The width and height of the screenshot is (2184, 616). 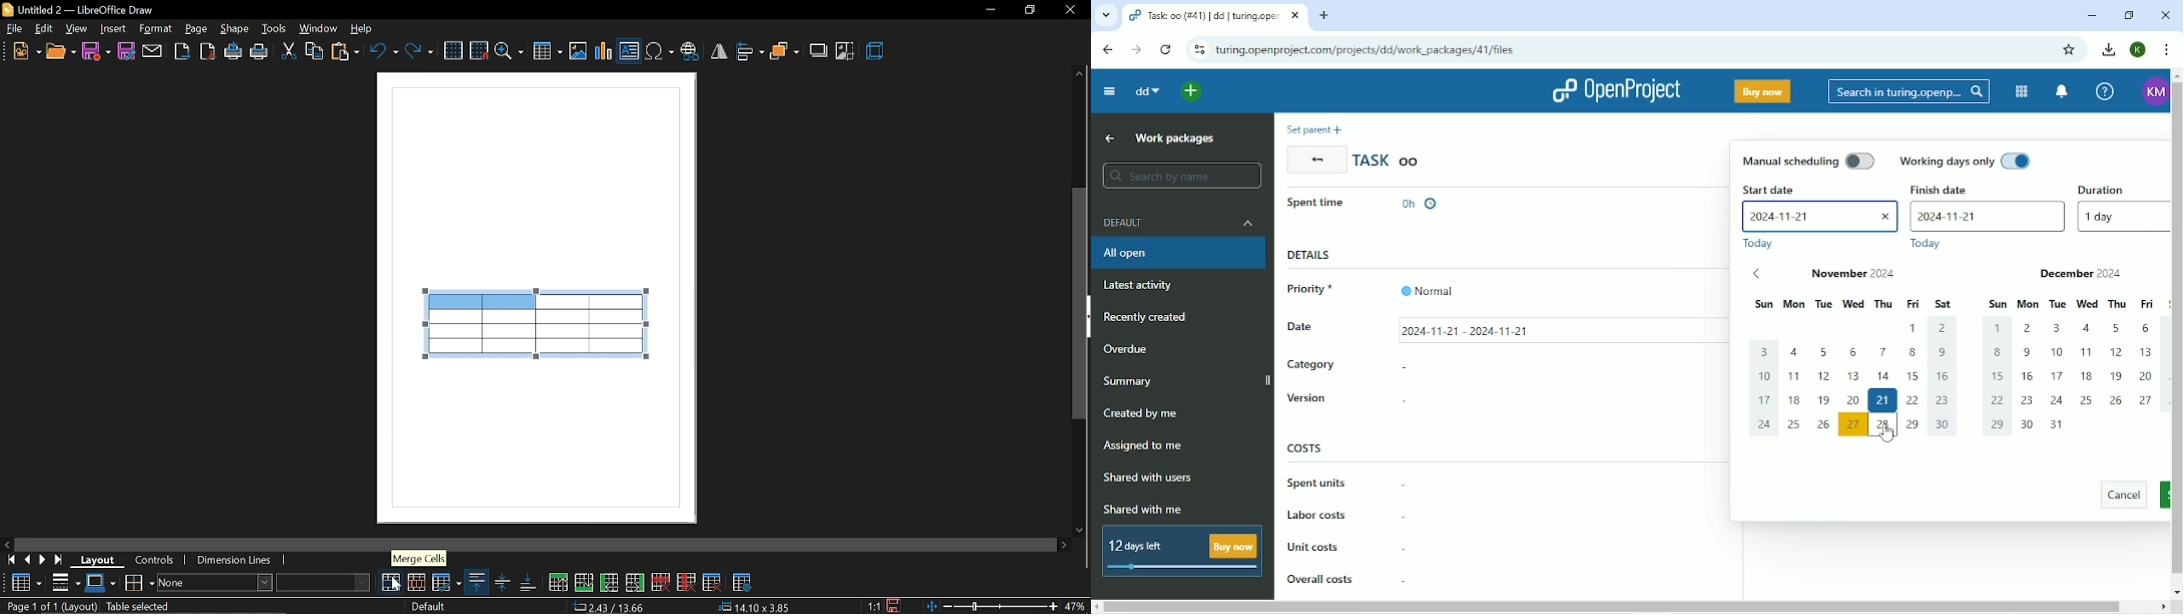 I want to click on scroll up, so click(x=2176, y=74).